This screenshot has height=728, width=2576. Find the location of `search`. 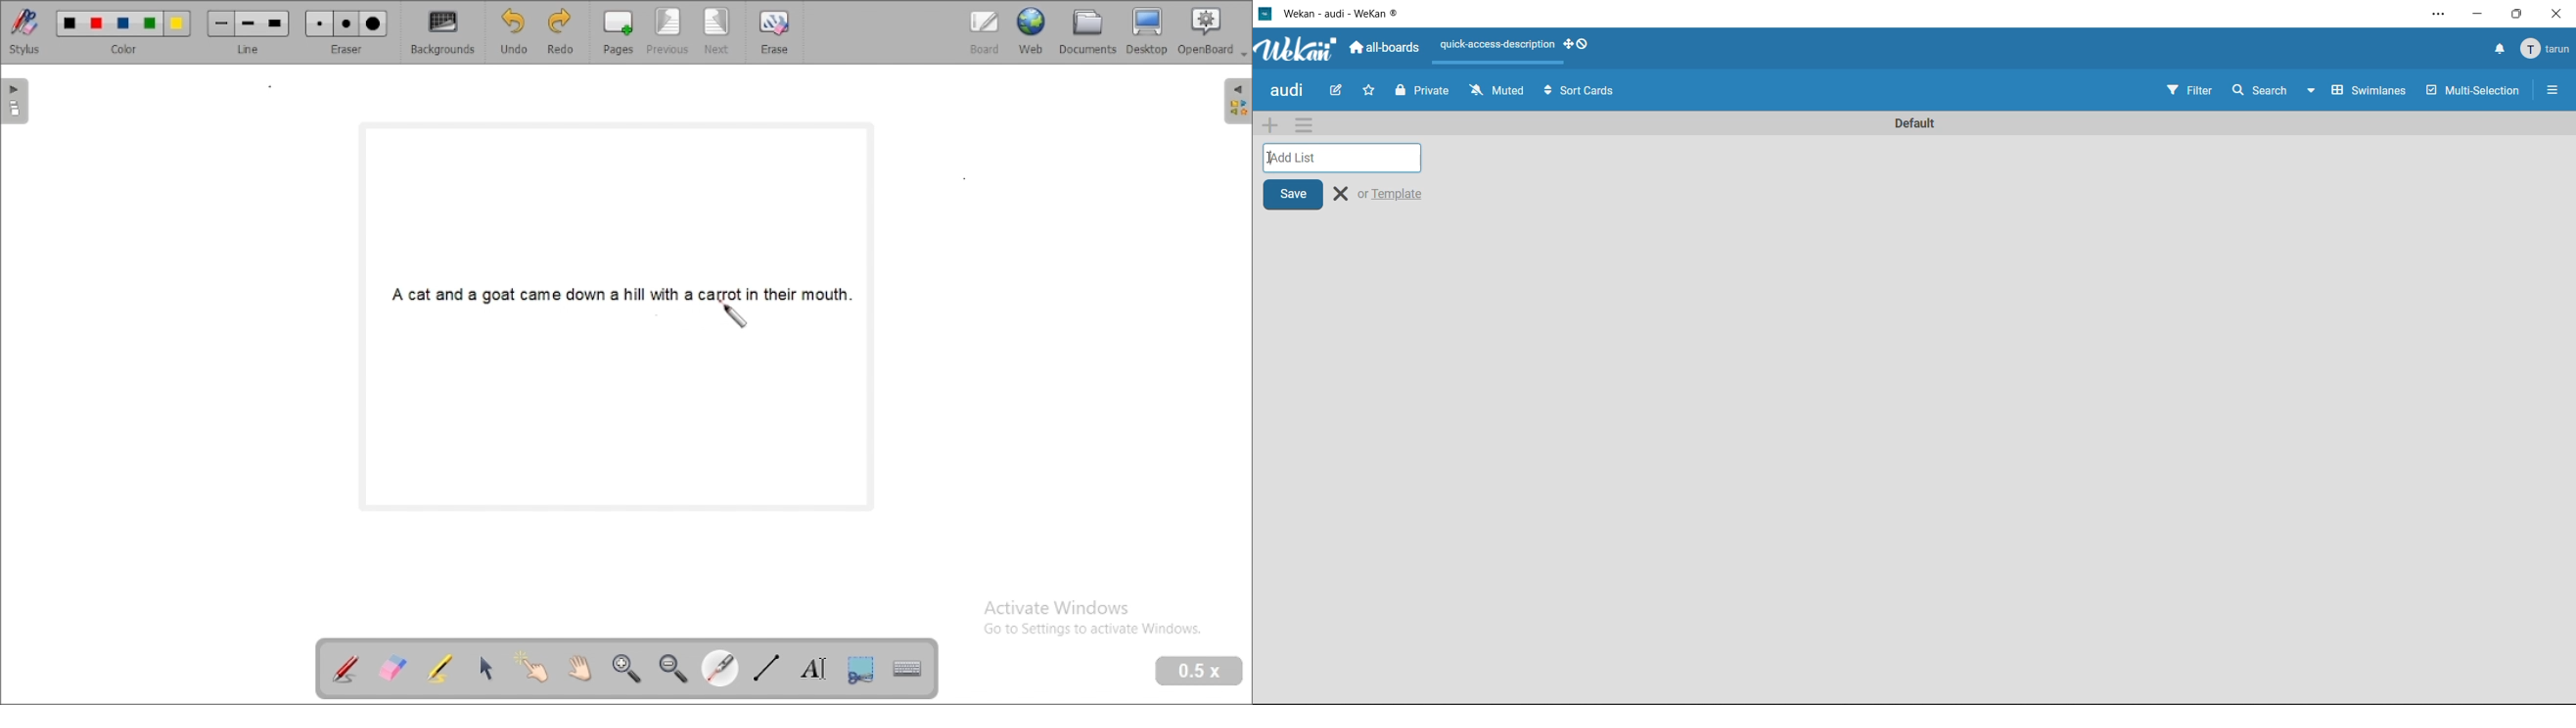

search is located at coordinates (2259, 90).